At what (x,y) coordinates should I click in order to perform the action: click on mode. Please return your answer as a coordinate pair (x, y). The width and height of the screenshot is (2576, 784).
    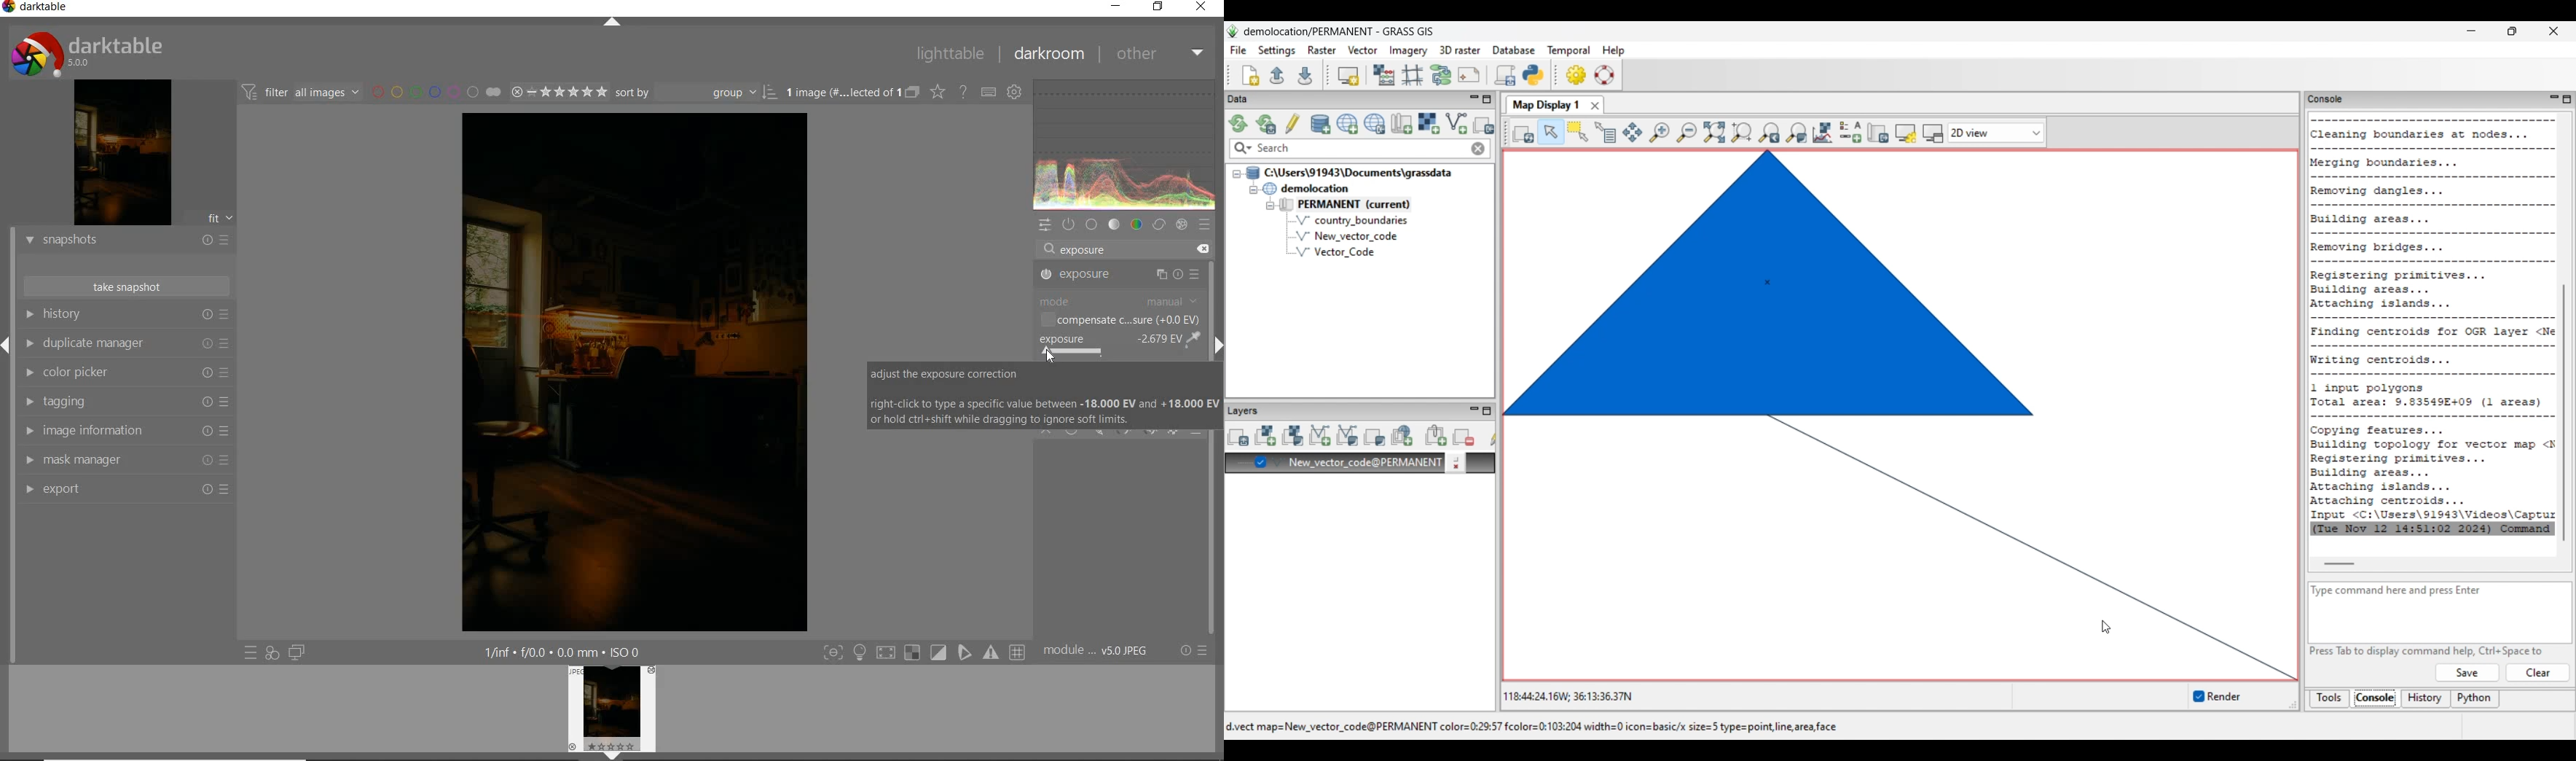
    Looking at the image, I should click on (1119, 302).